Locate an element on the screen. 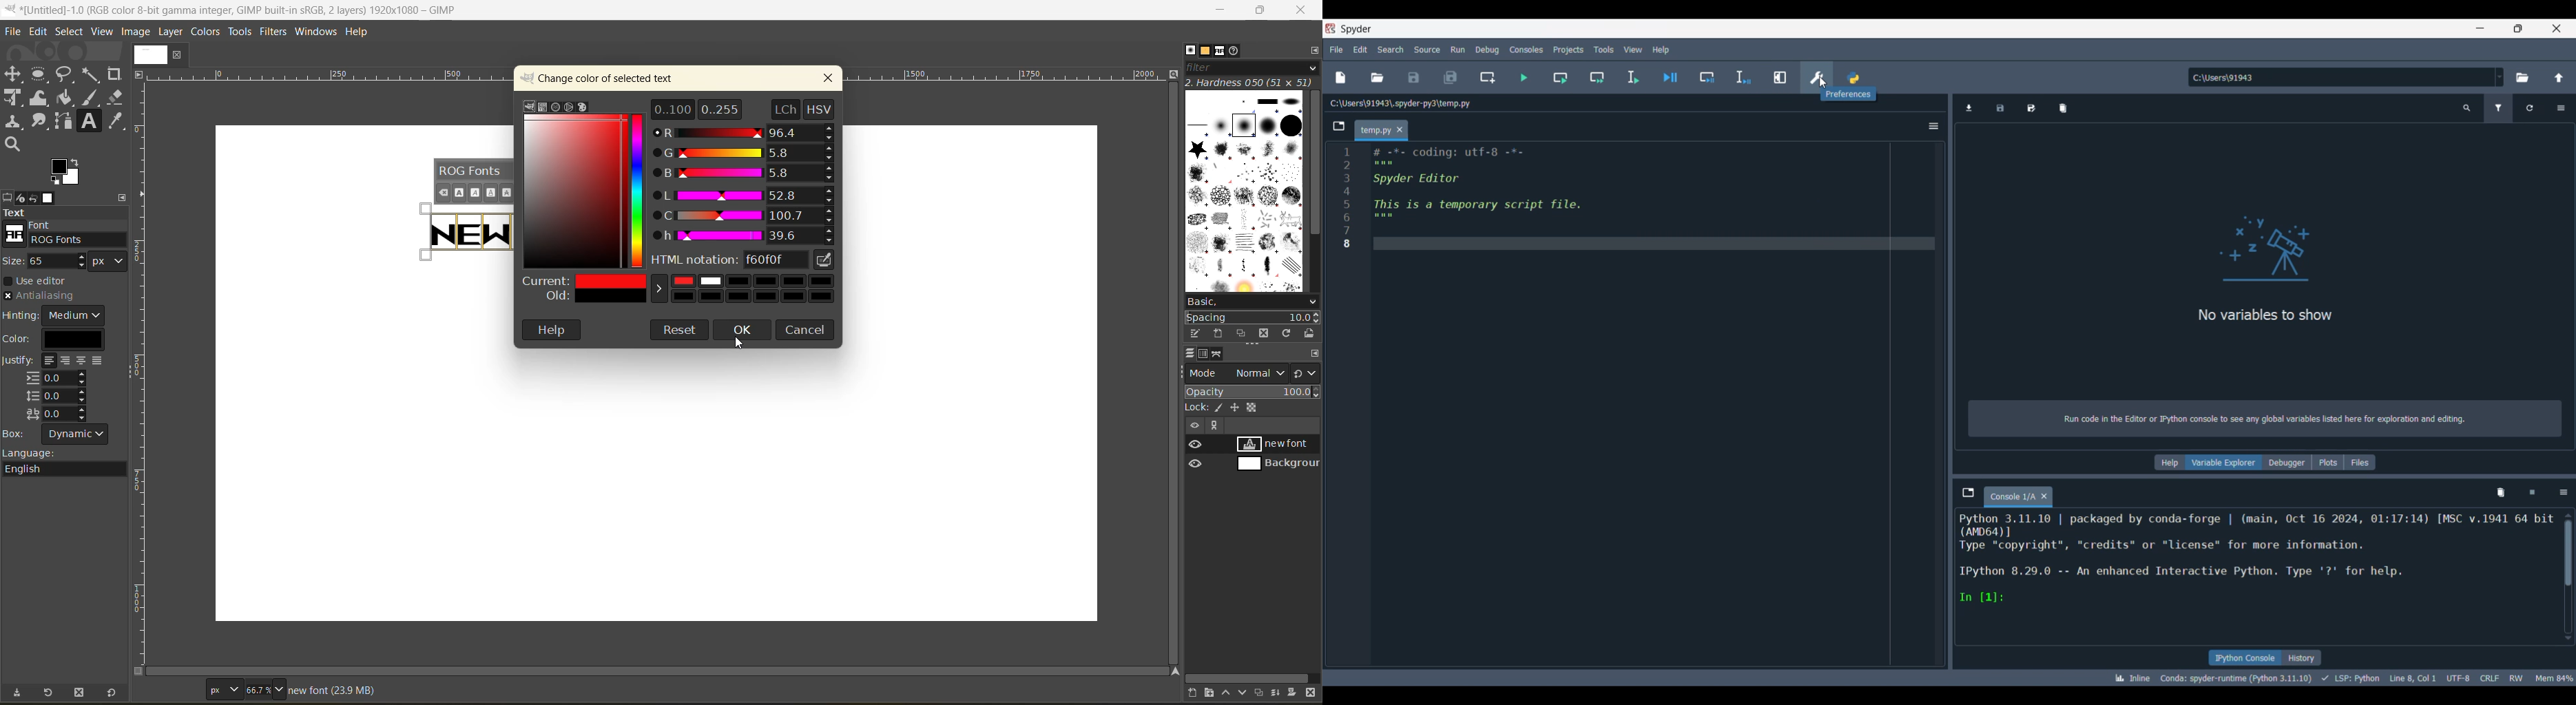  Remove all variables is located at coordinates (2063, 108).